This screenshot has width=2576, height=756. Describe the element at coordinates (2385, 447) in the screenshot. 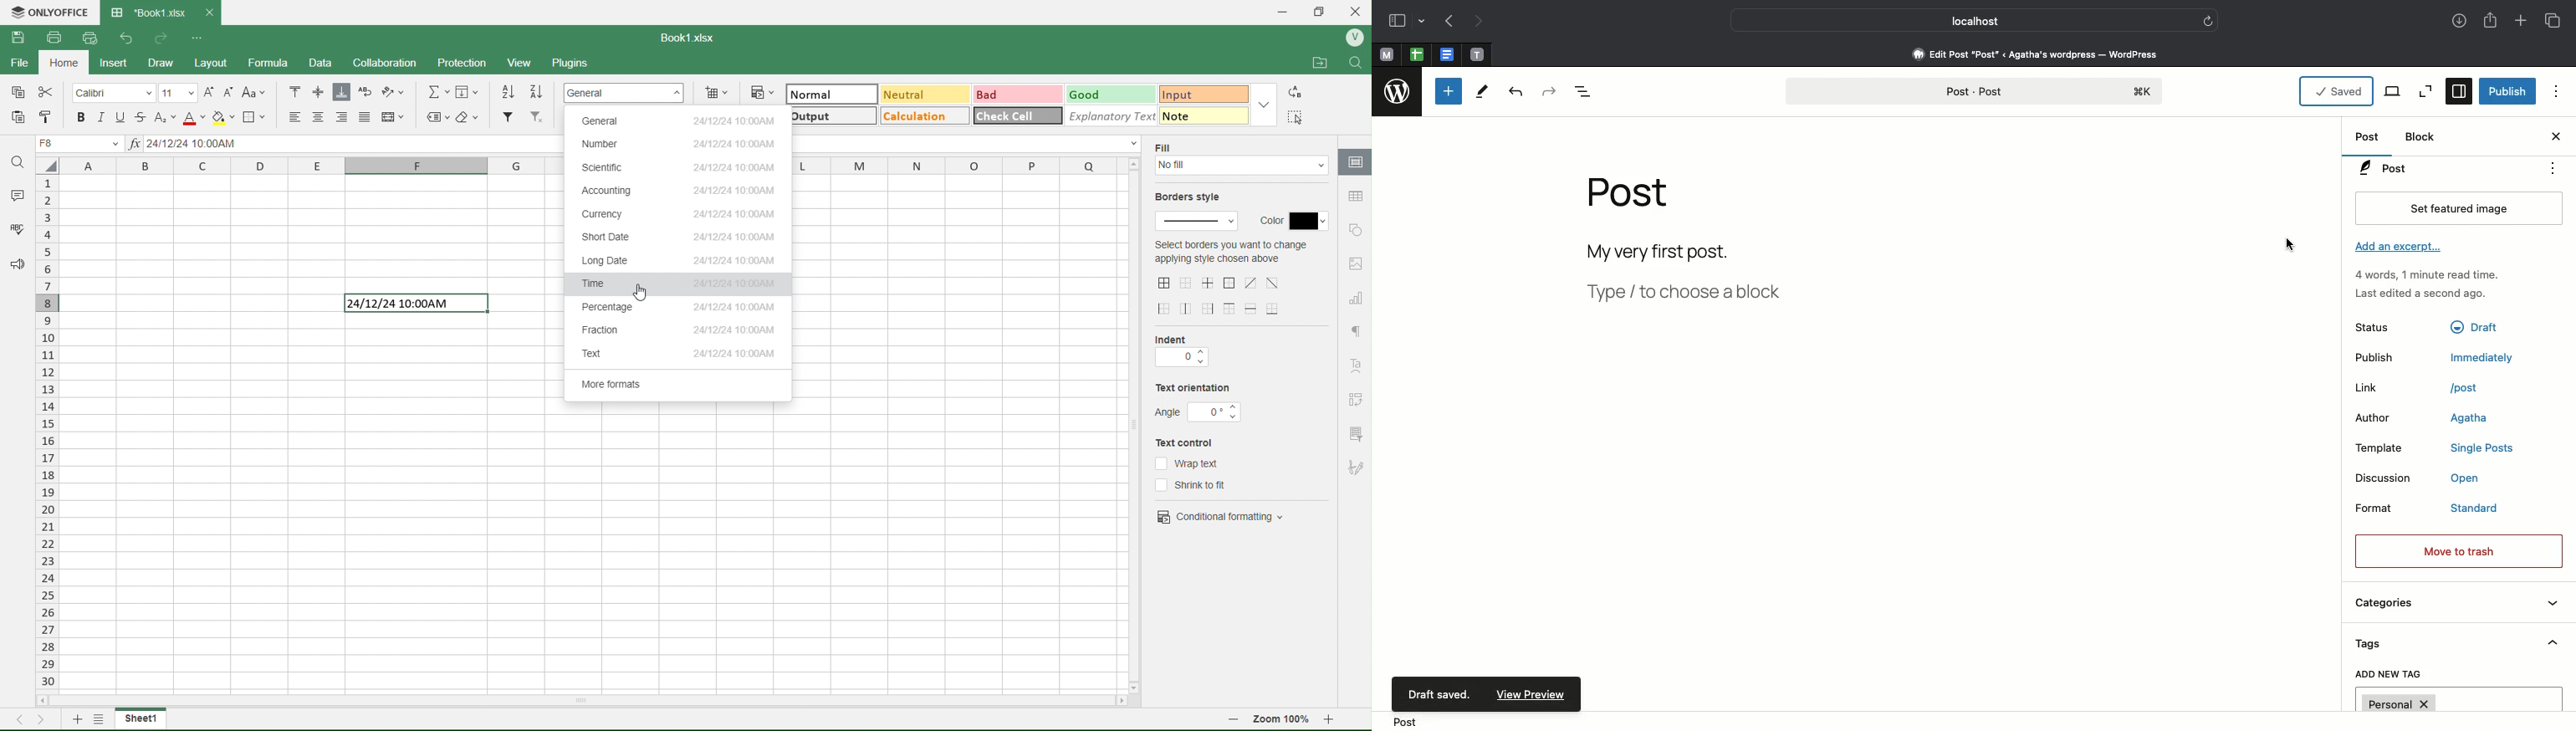

I see `Template` at that location.